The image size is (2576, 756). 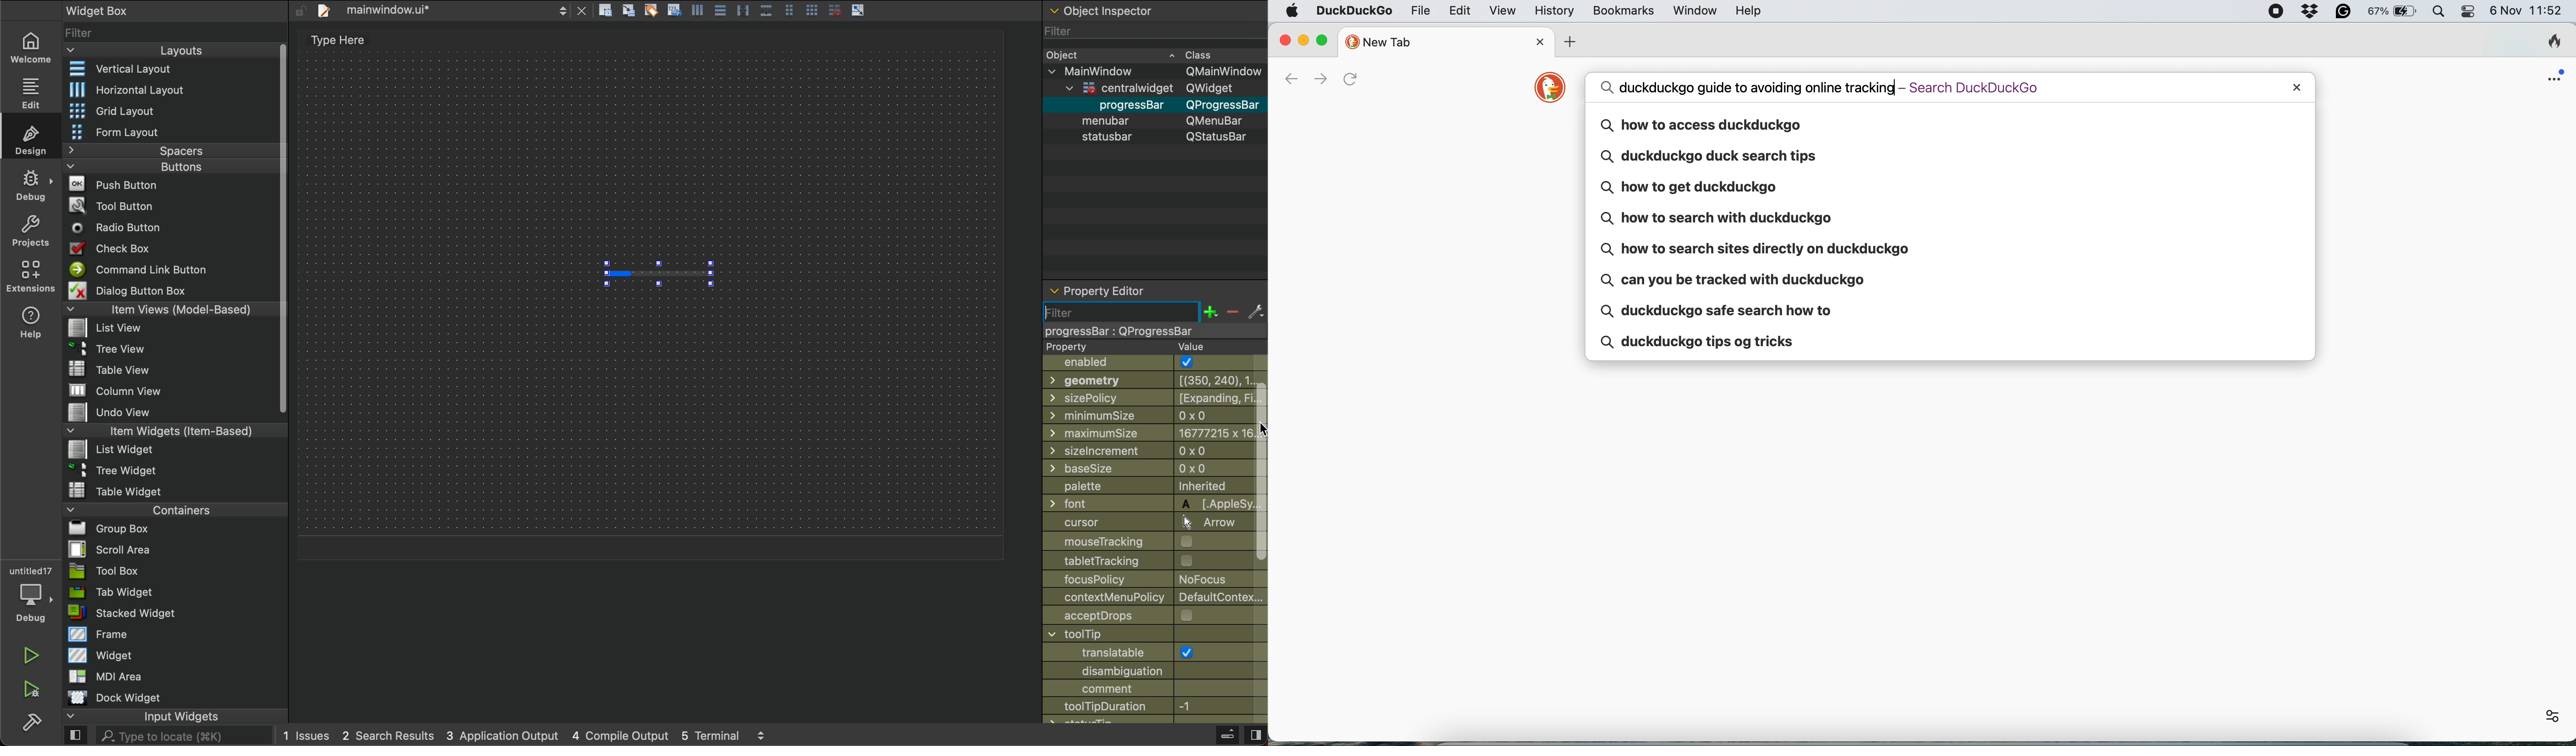 I want to click on enter search query, so click(x=1919, y=88).